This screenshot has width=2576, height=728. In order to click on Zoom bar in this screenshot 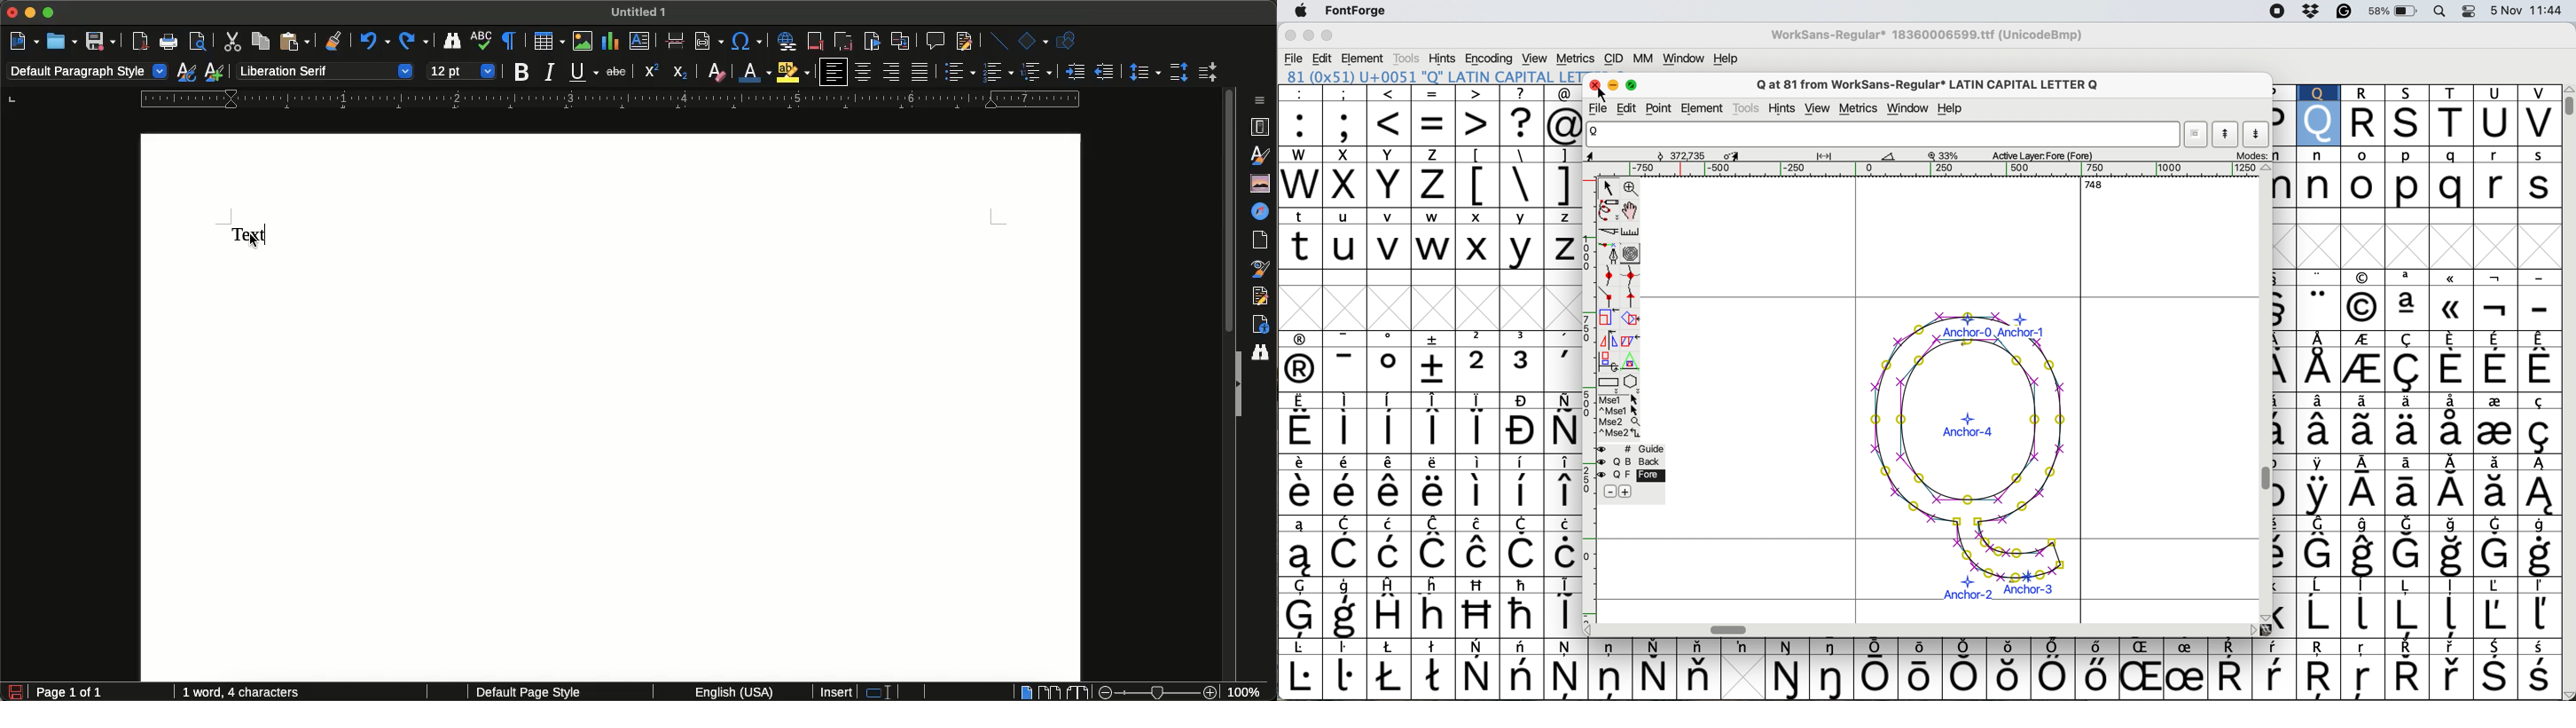, I will do `click(1156, 692)`.